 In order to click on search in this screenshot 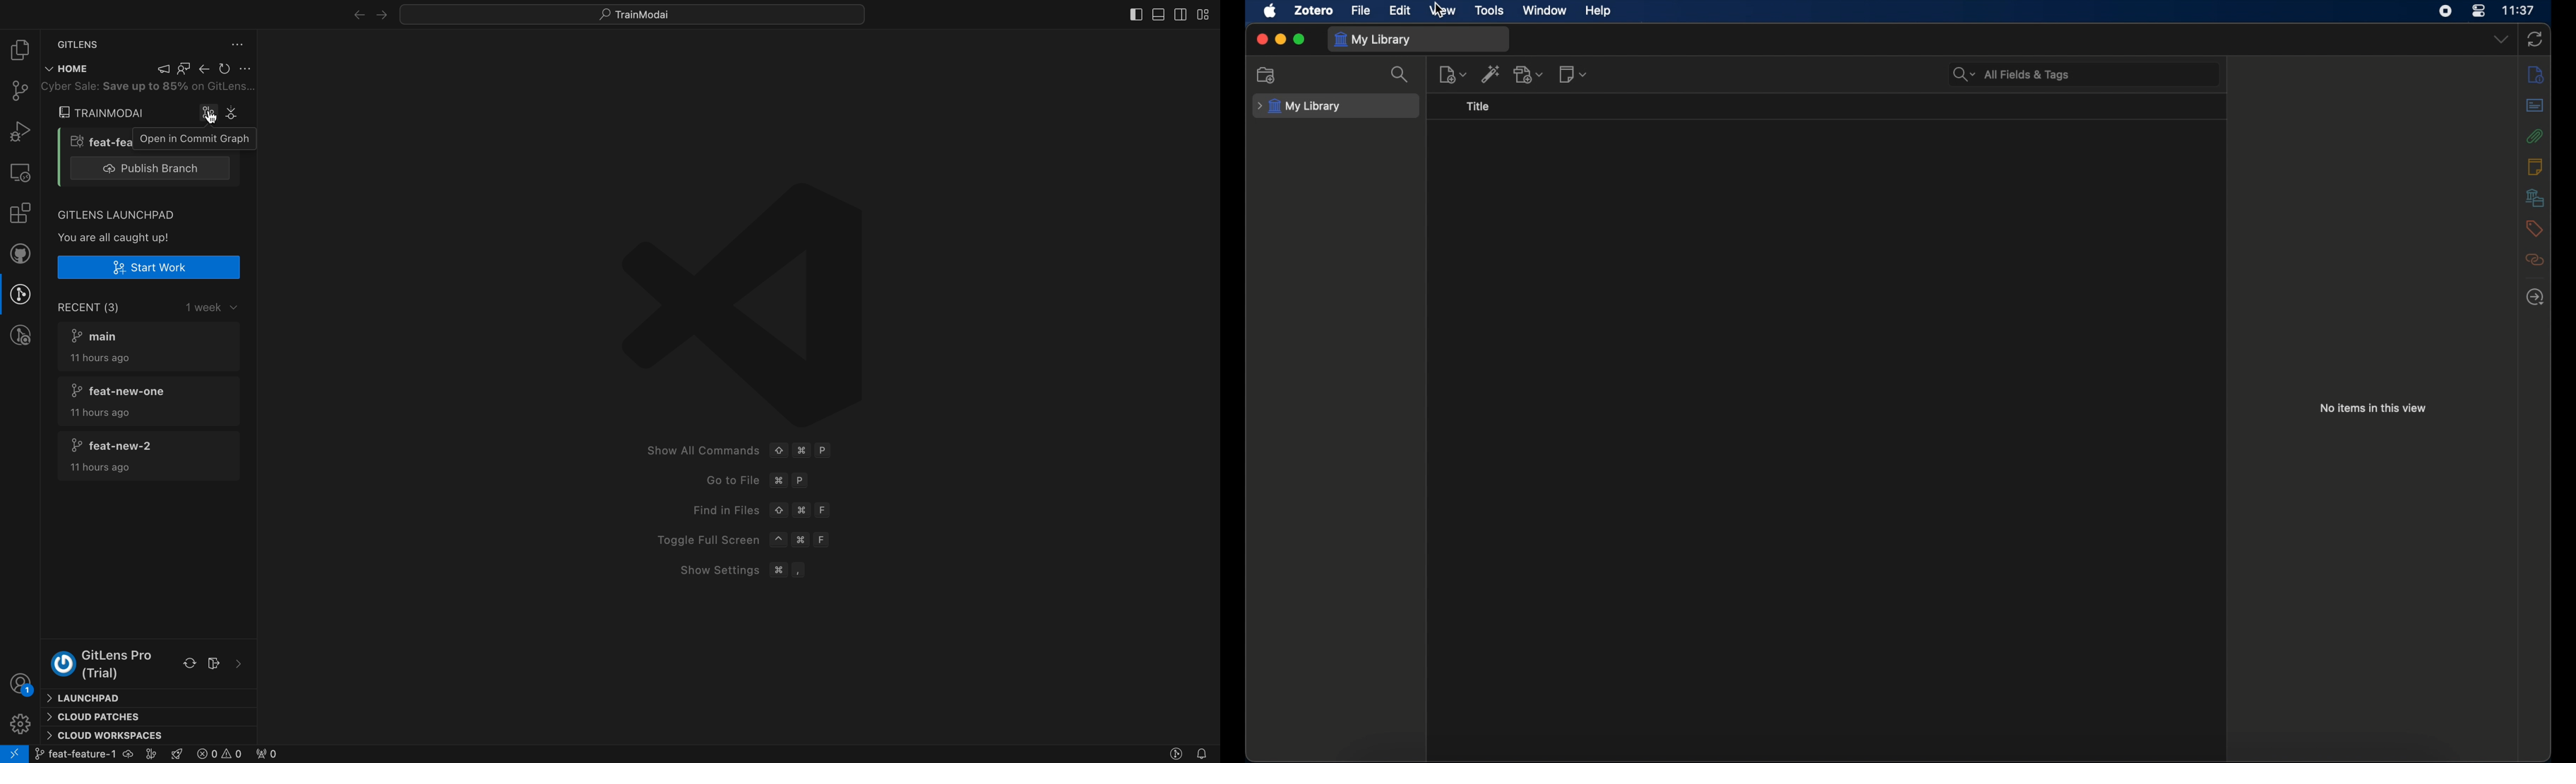, I will do `click(1402, 75)`.